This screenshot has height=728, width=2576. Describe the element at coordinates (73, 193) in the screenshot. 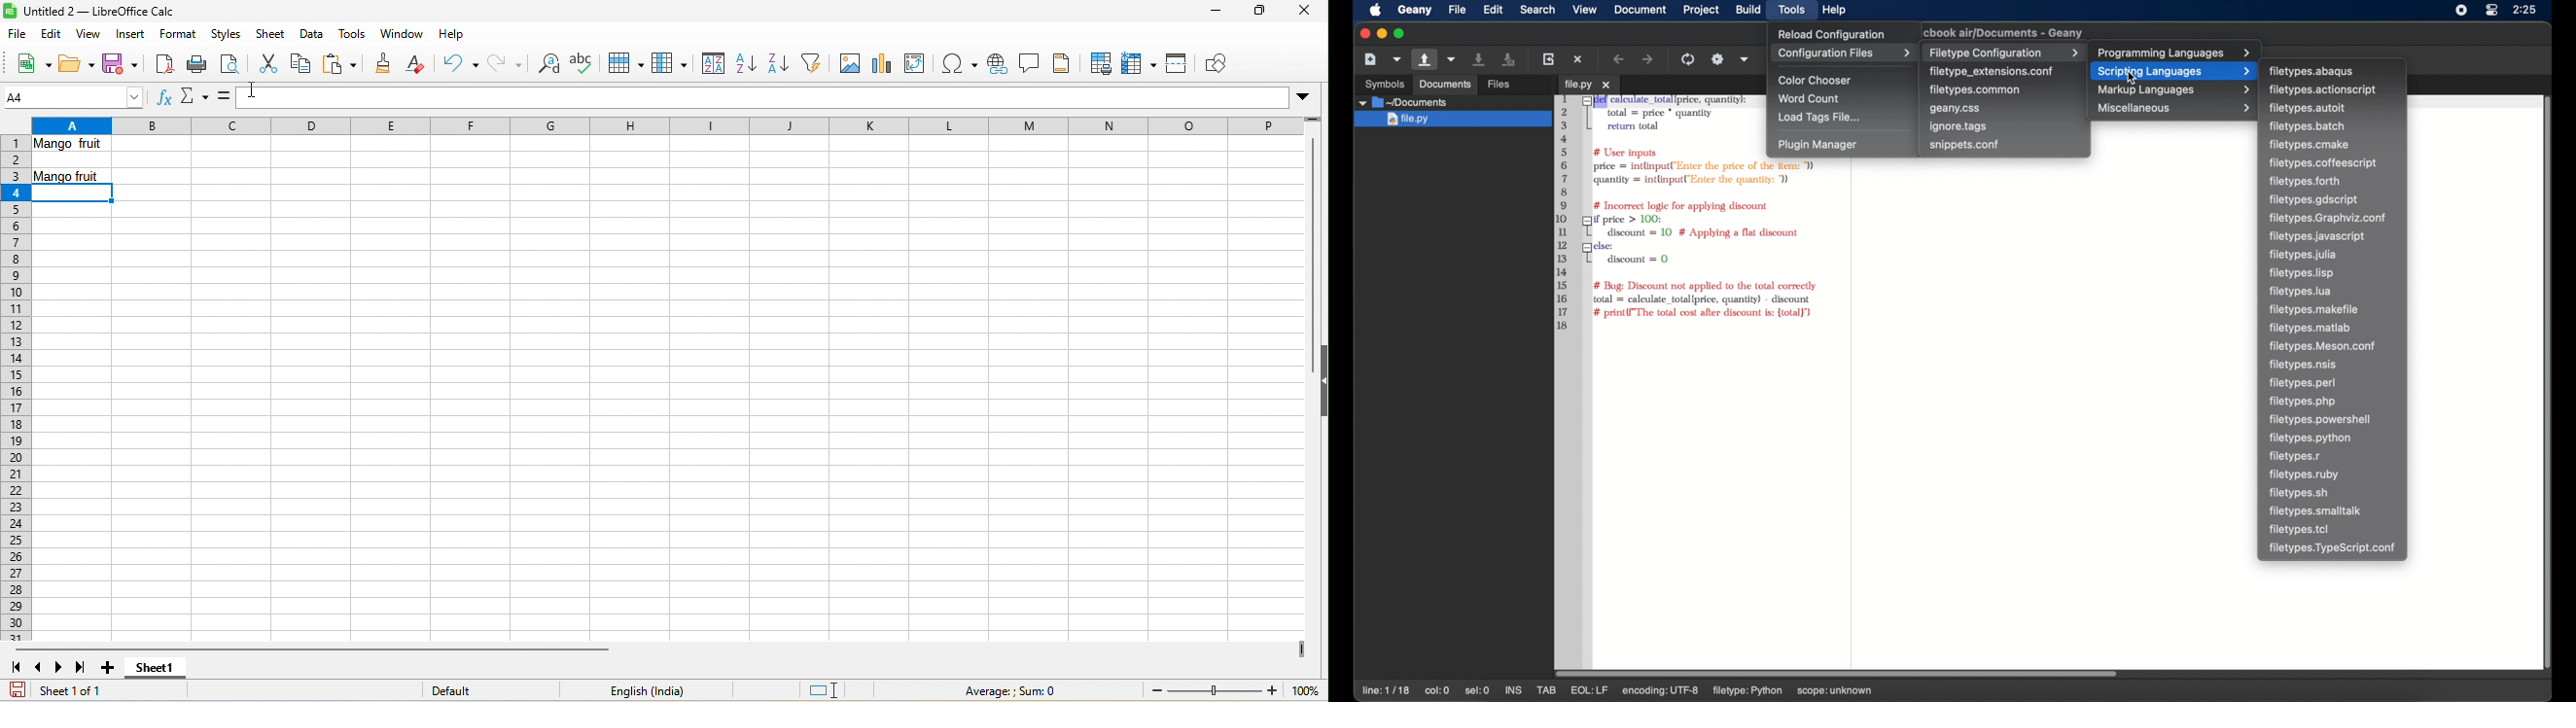

I see `selected cell ` at that location.